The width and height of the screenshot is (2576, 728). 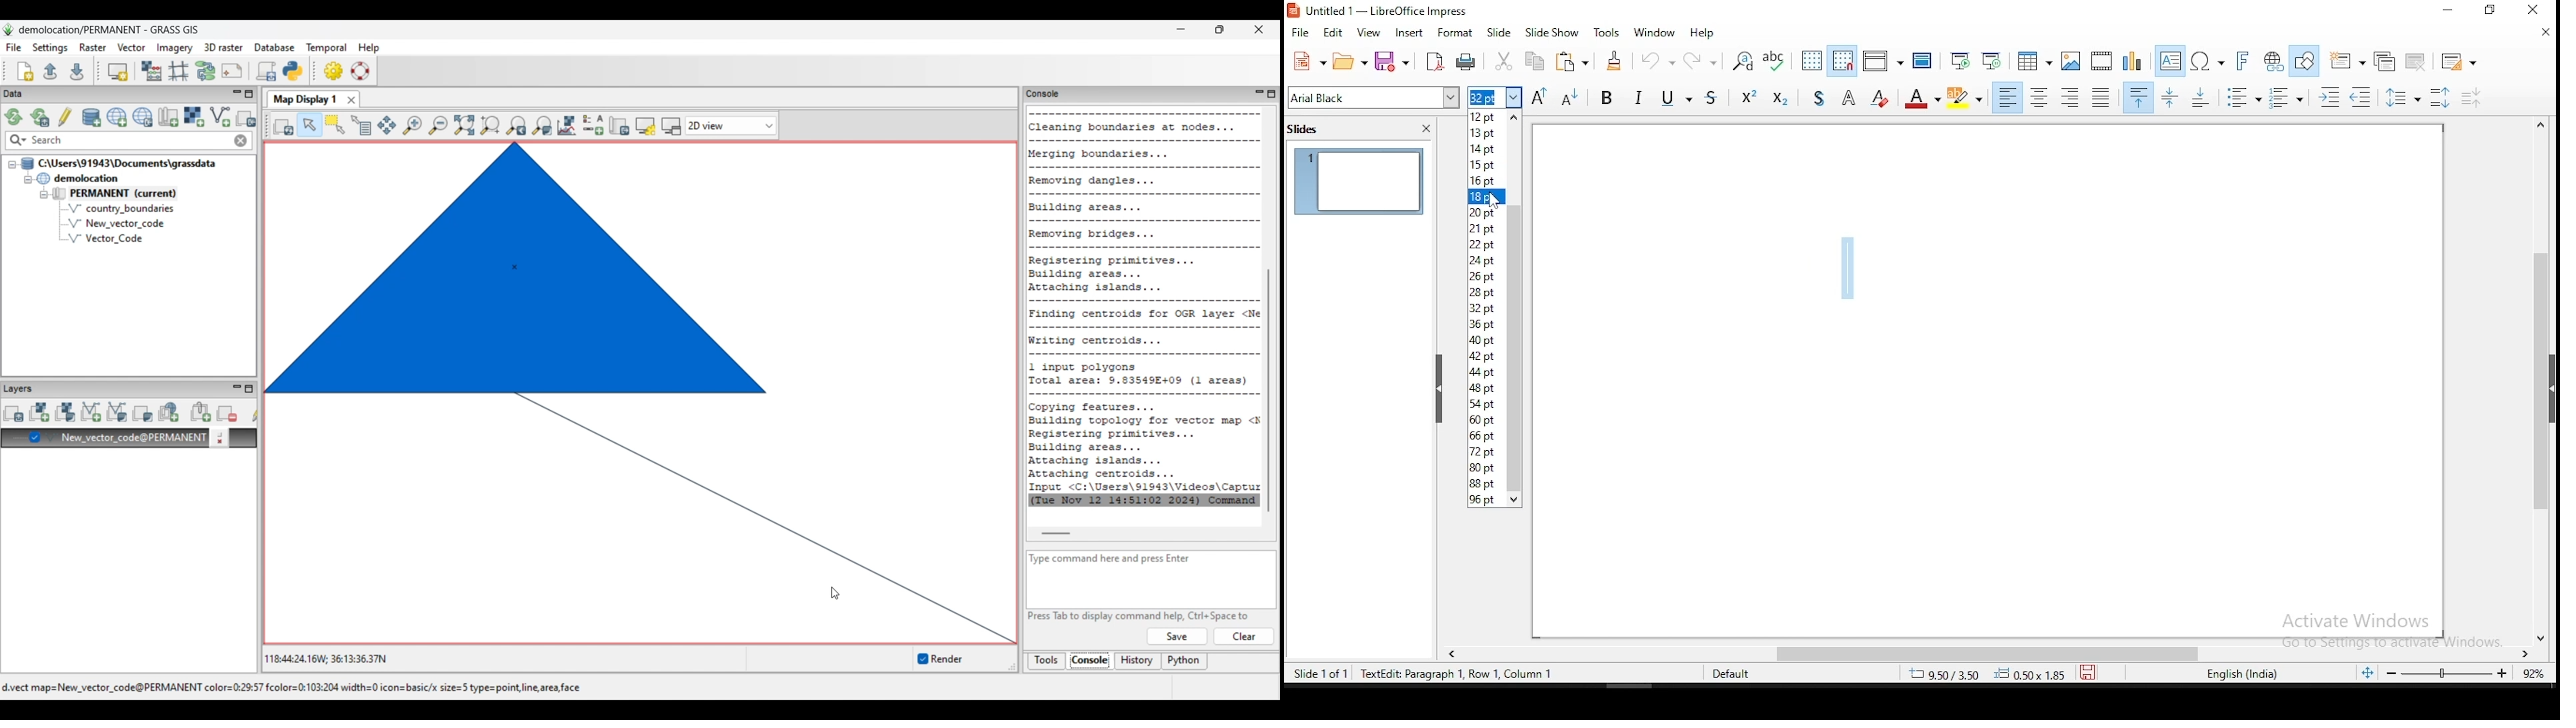 What do you see at coordinates (1571, 61) in the screenshot?
I see `paste` at bounding box center [1571, 61].